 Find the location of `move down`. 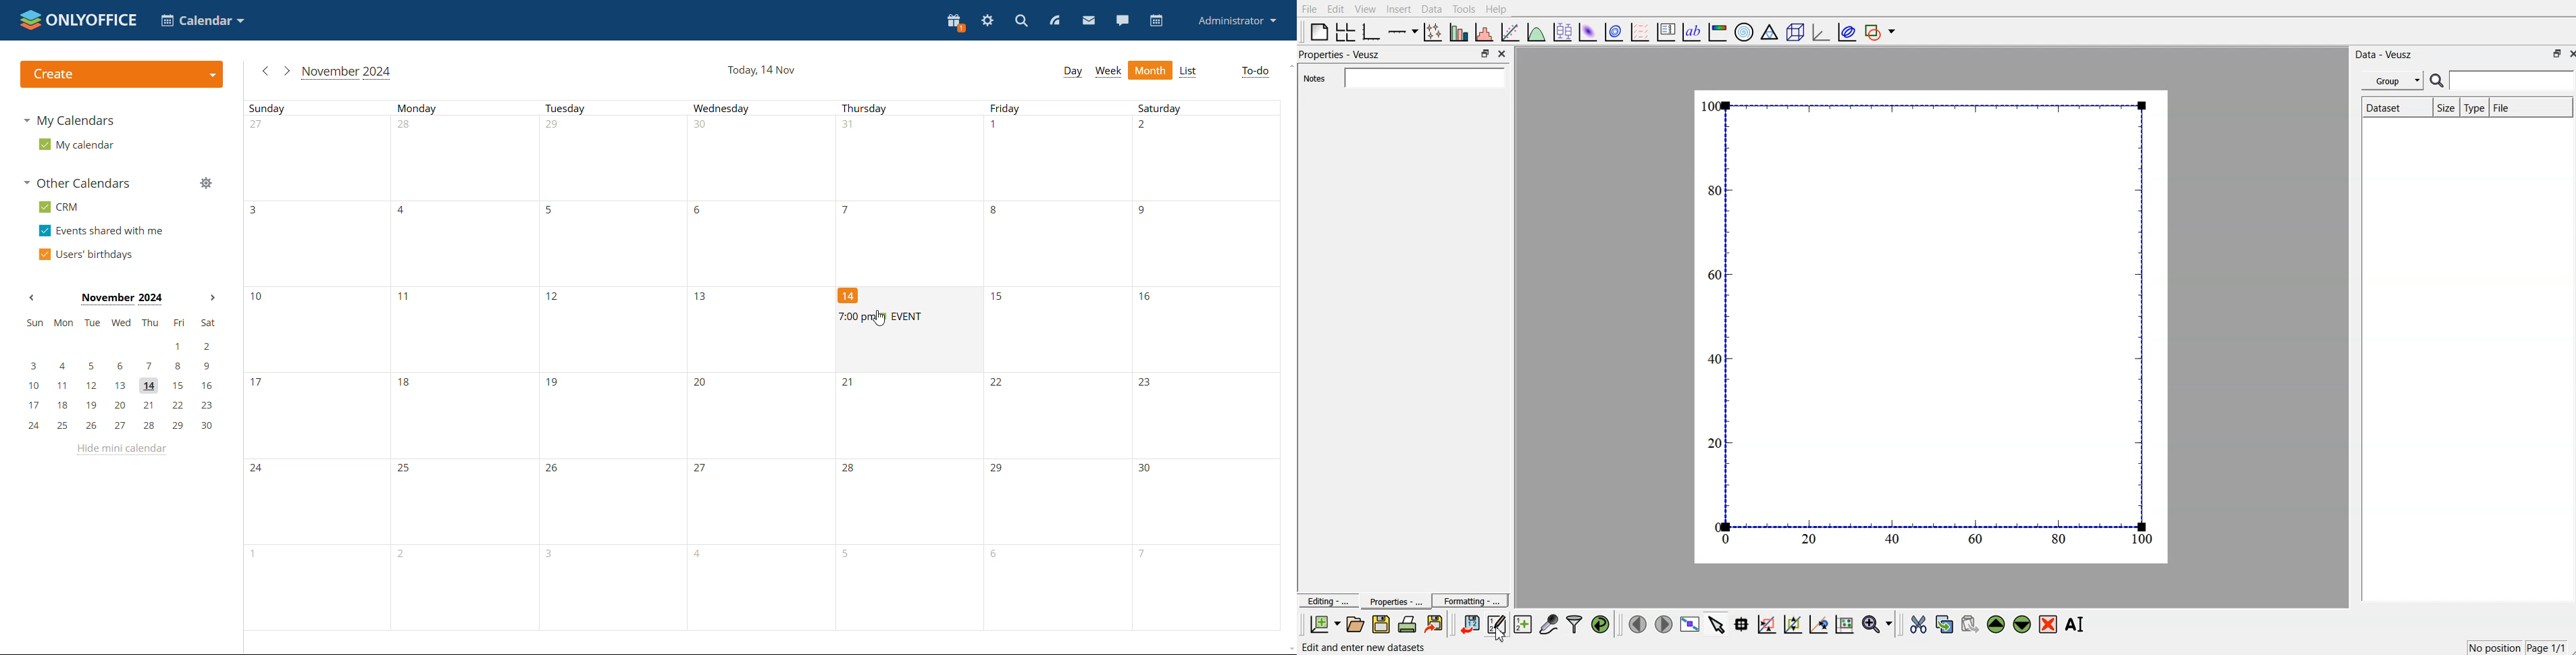

move down is located at coordinates (2023, 623).